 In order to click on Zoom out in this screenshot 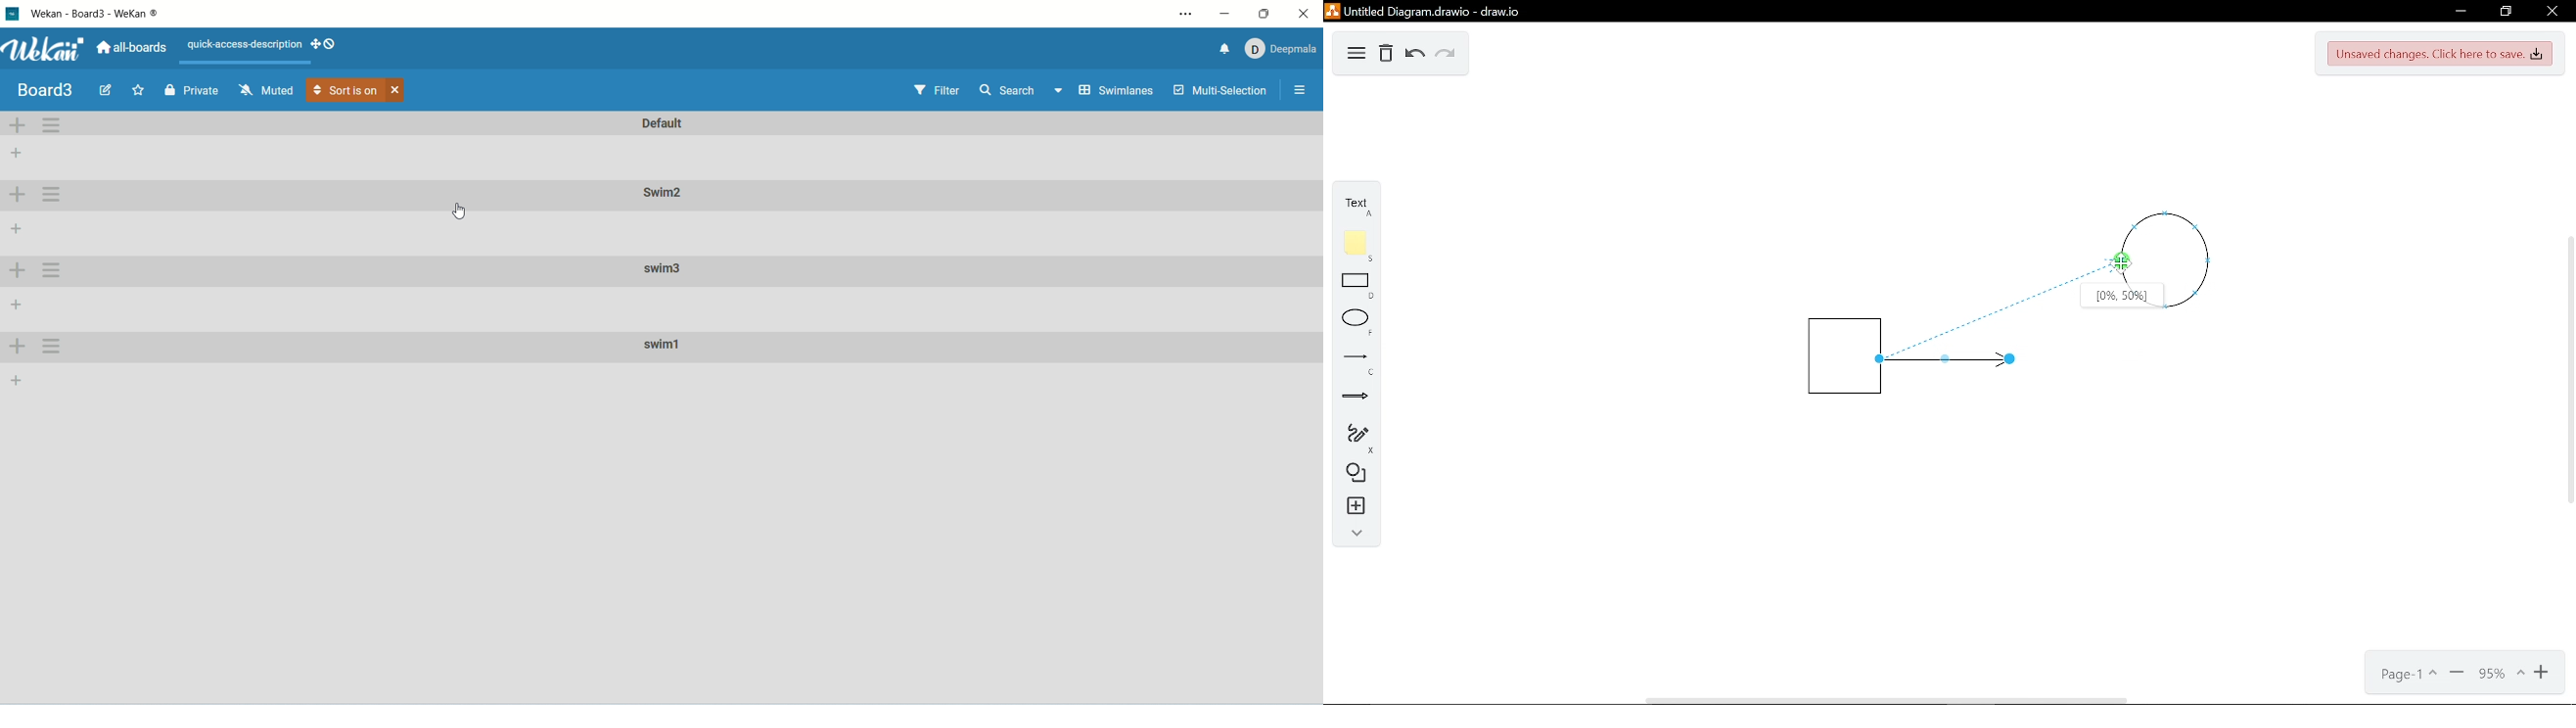, I will do `click(2459, 670)`.